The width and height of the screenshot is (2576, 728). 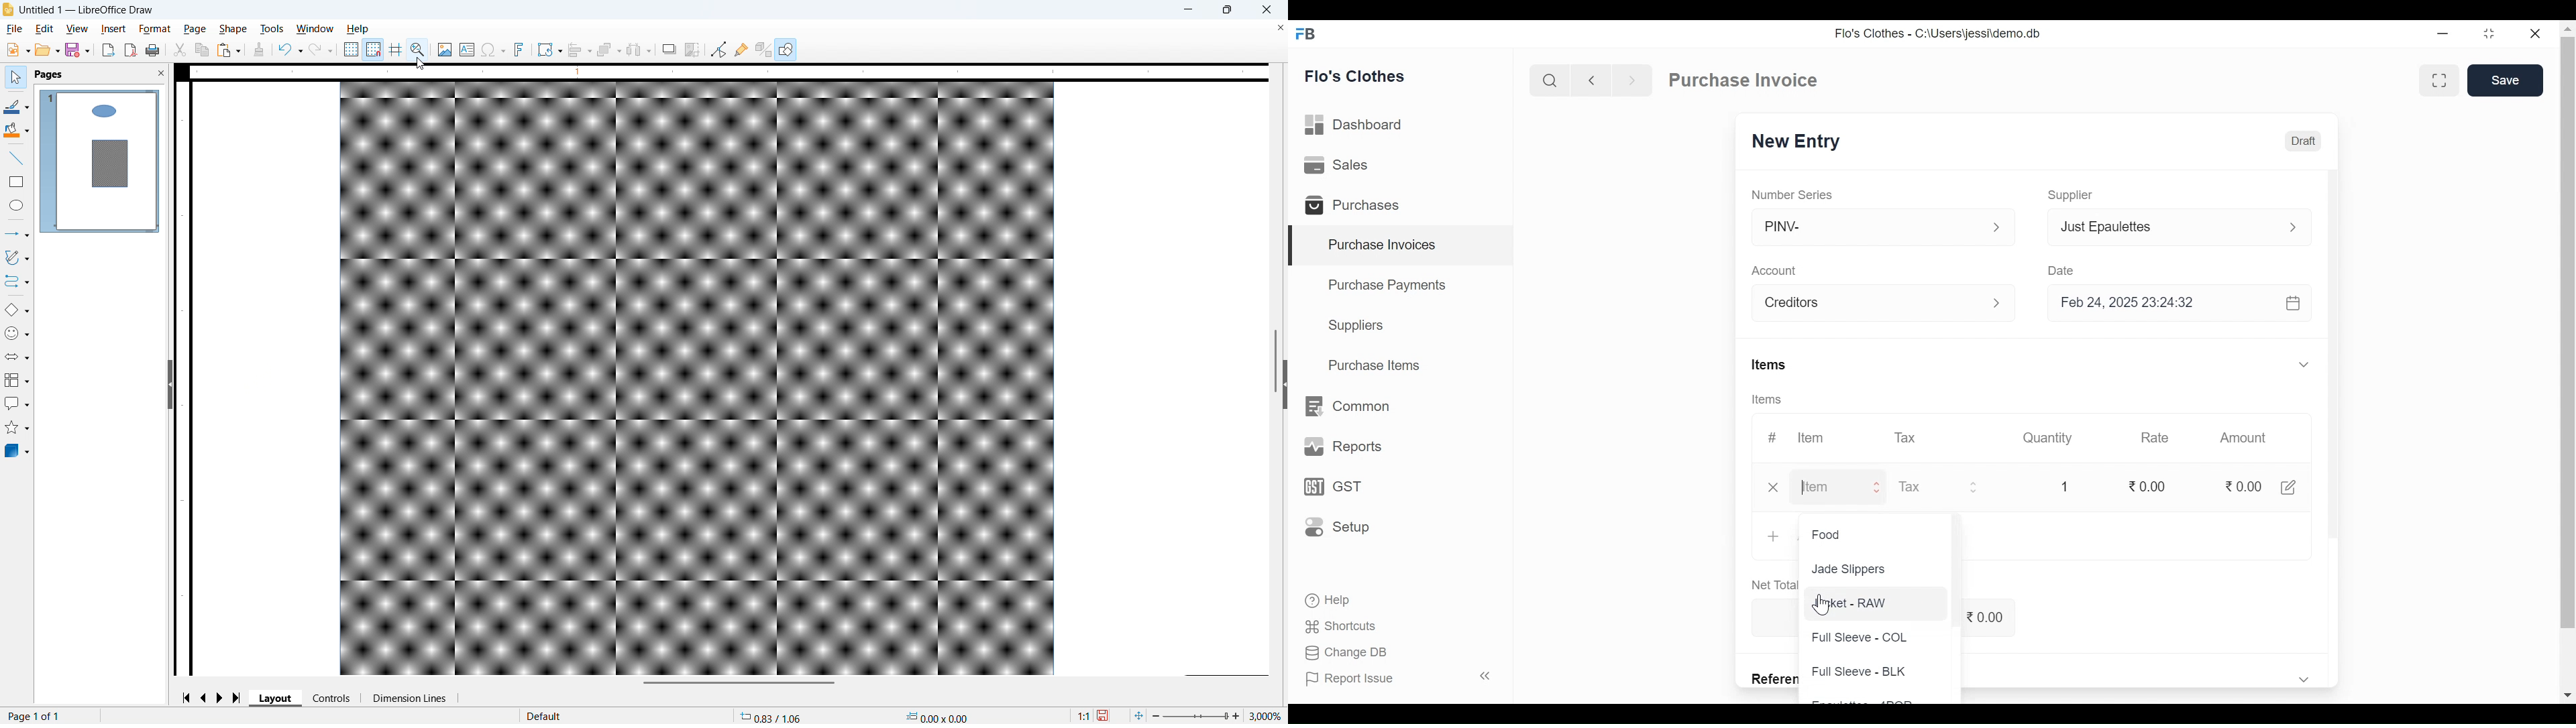 What do you see at coordinates (358, 29) in the screenshot?
I see `Help ` at bounding box center [358, 29].